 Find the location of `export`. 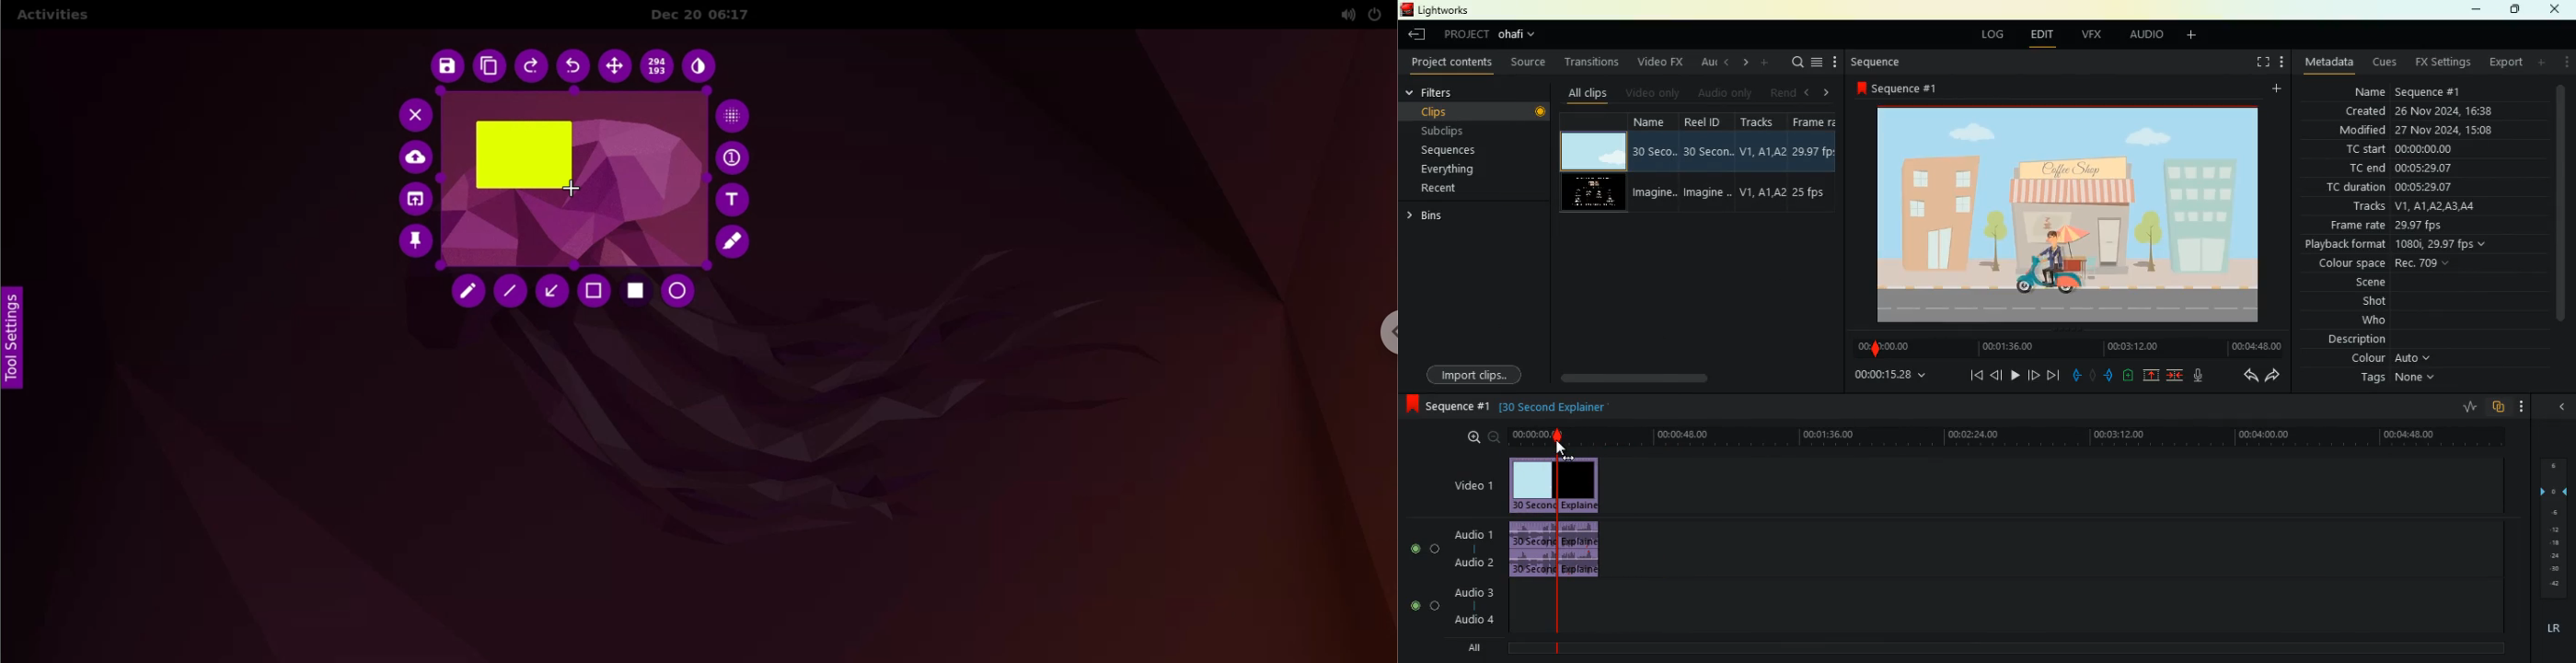

export is located at coordinates (2505, 63).